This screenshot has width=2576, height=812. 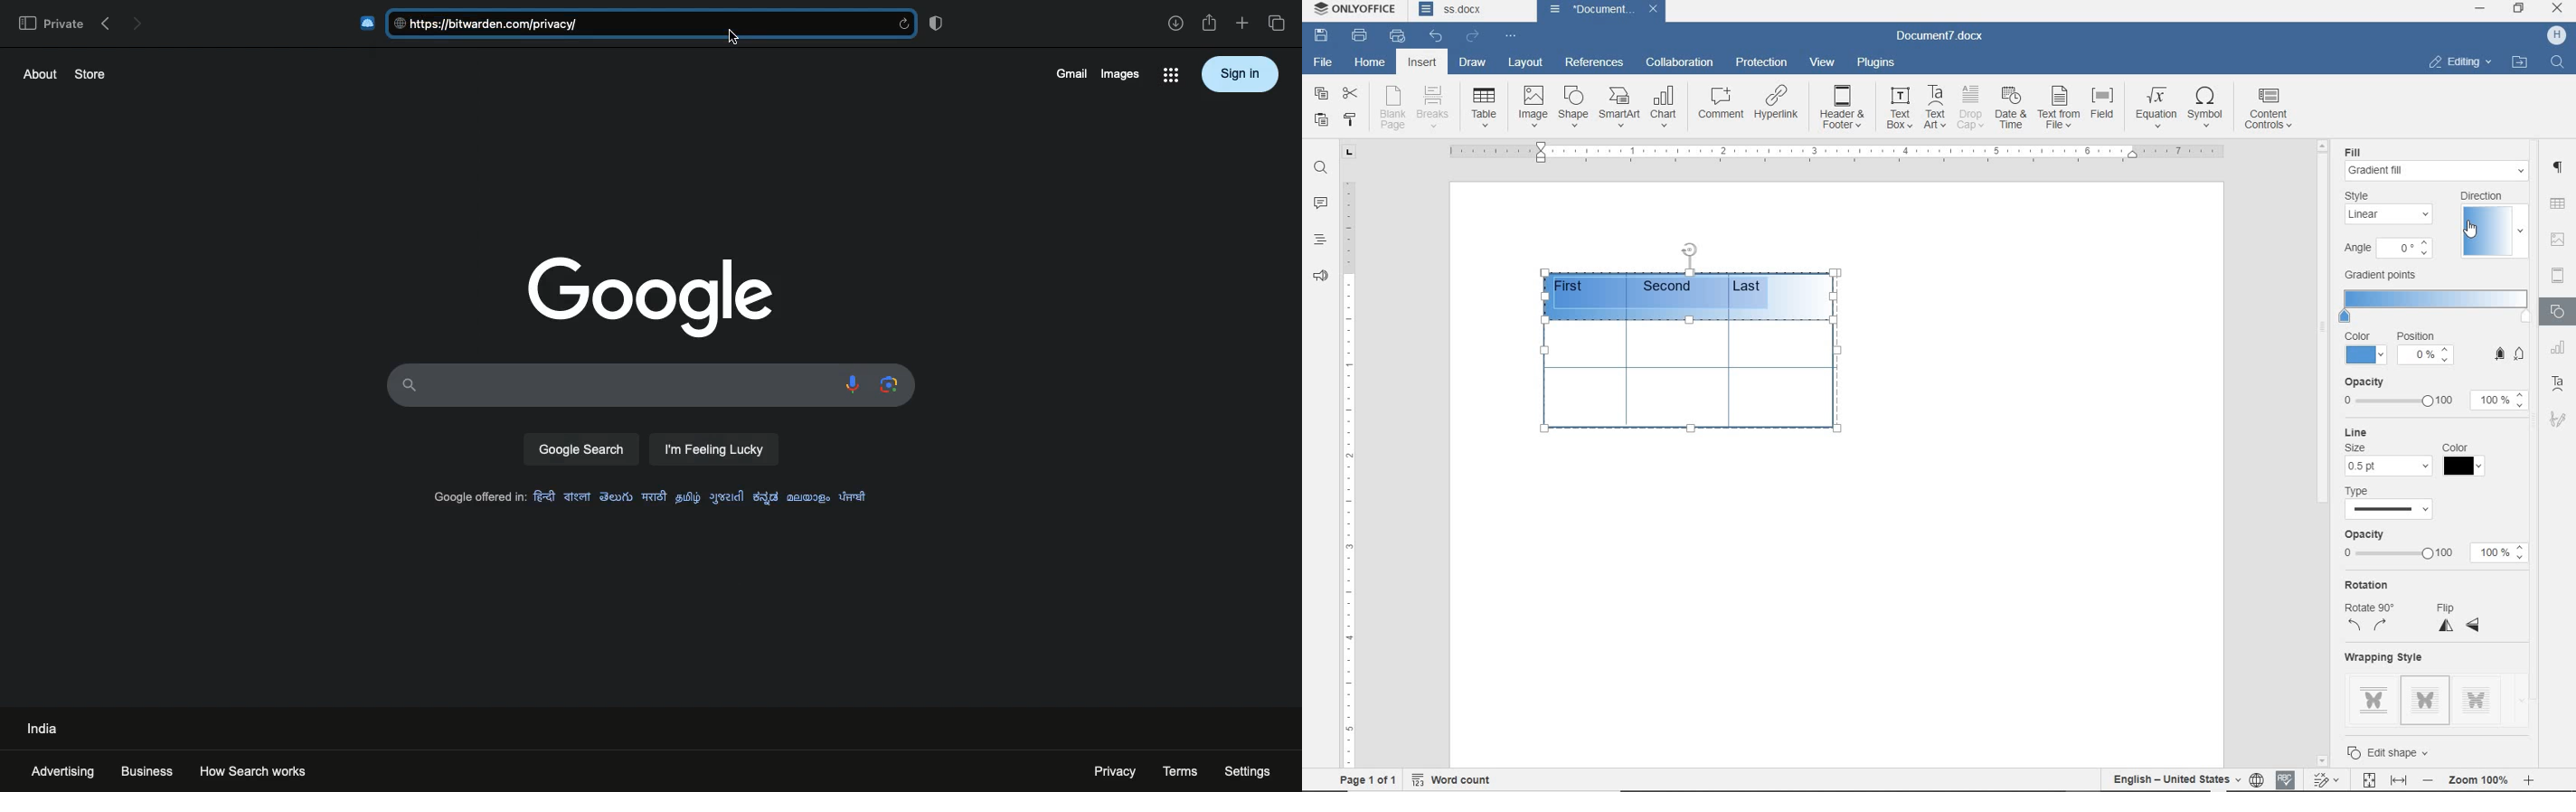 What do you see at coordinates (1241, 73) in the screenshot?
I see `sign in` at bounding box center [1241, 73].